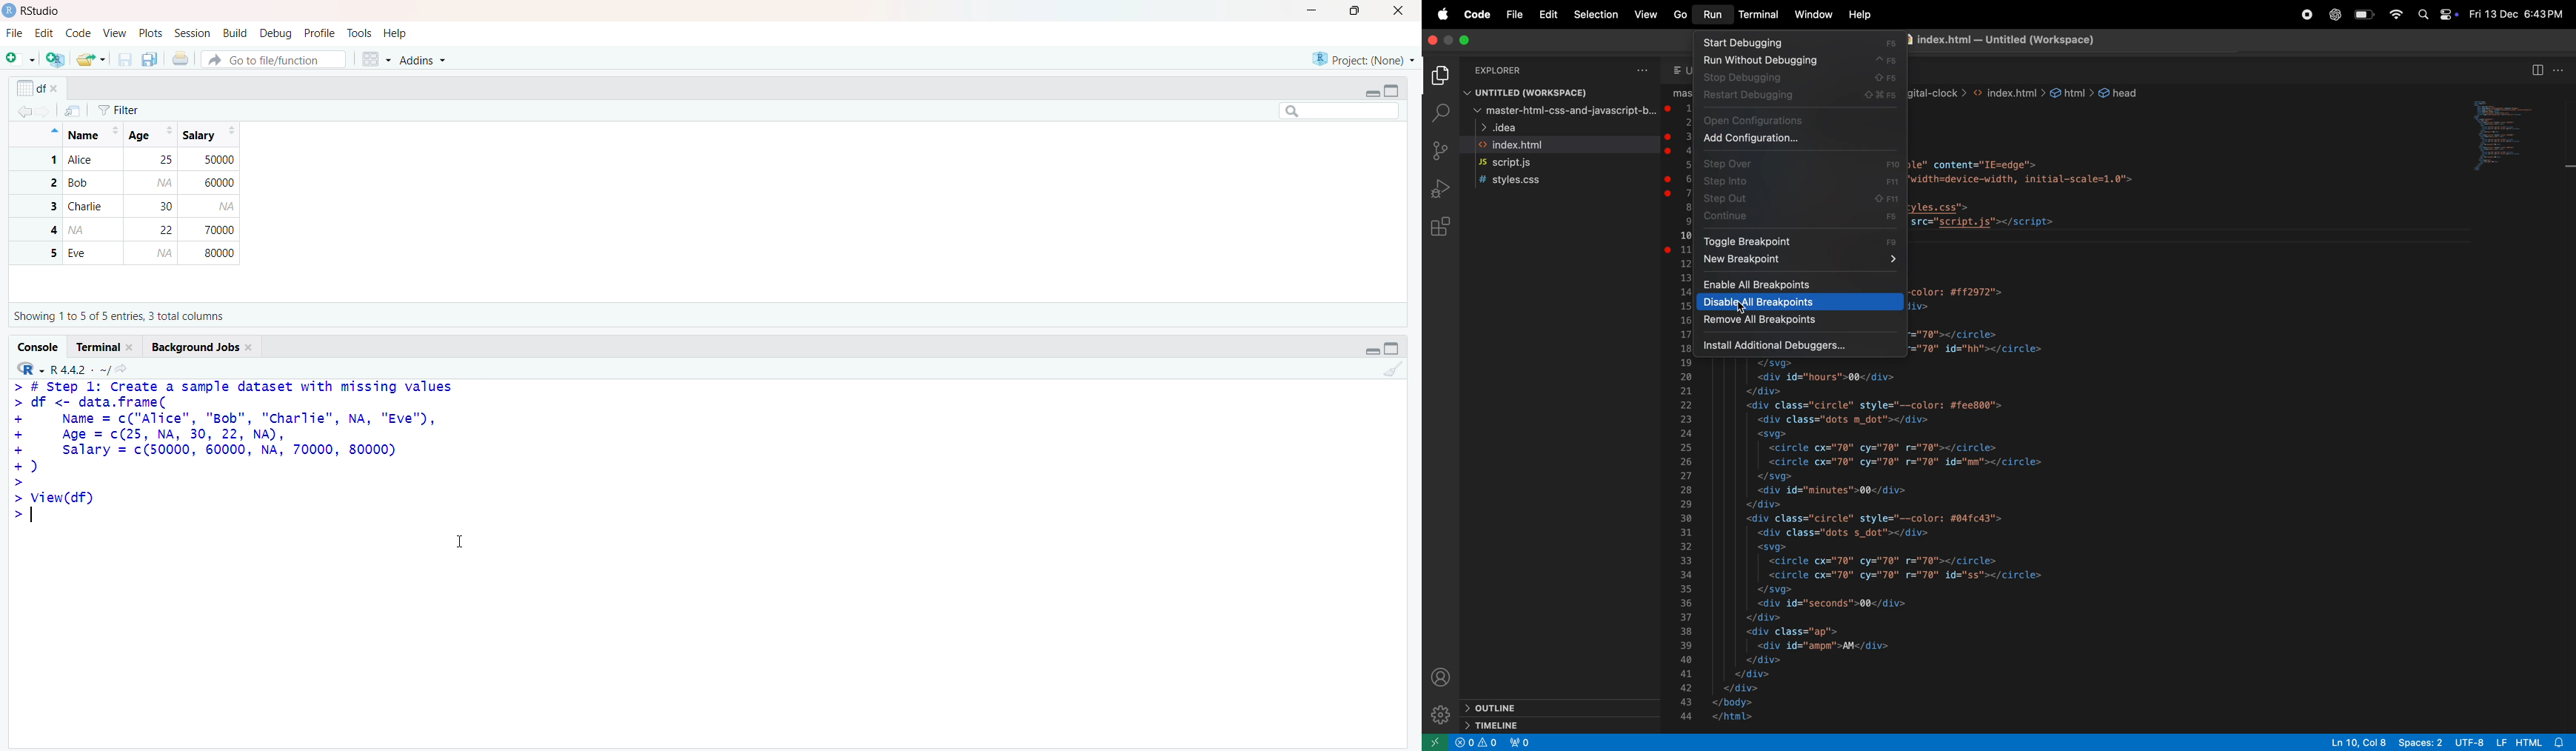 This screenshot has width=2576, height=756. What do you see at coordinates (53, 59) in the screenshot?
I see `Create a project` at bounding box center [53, 59].